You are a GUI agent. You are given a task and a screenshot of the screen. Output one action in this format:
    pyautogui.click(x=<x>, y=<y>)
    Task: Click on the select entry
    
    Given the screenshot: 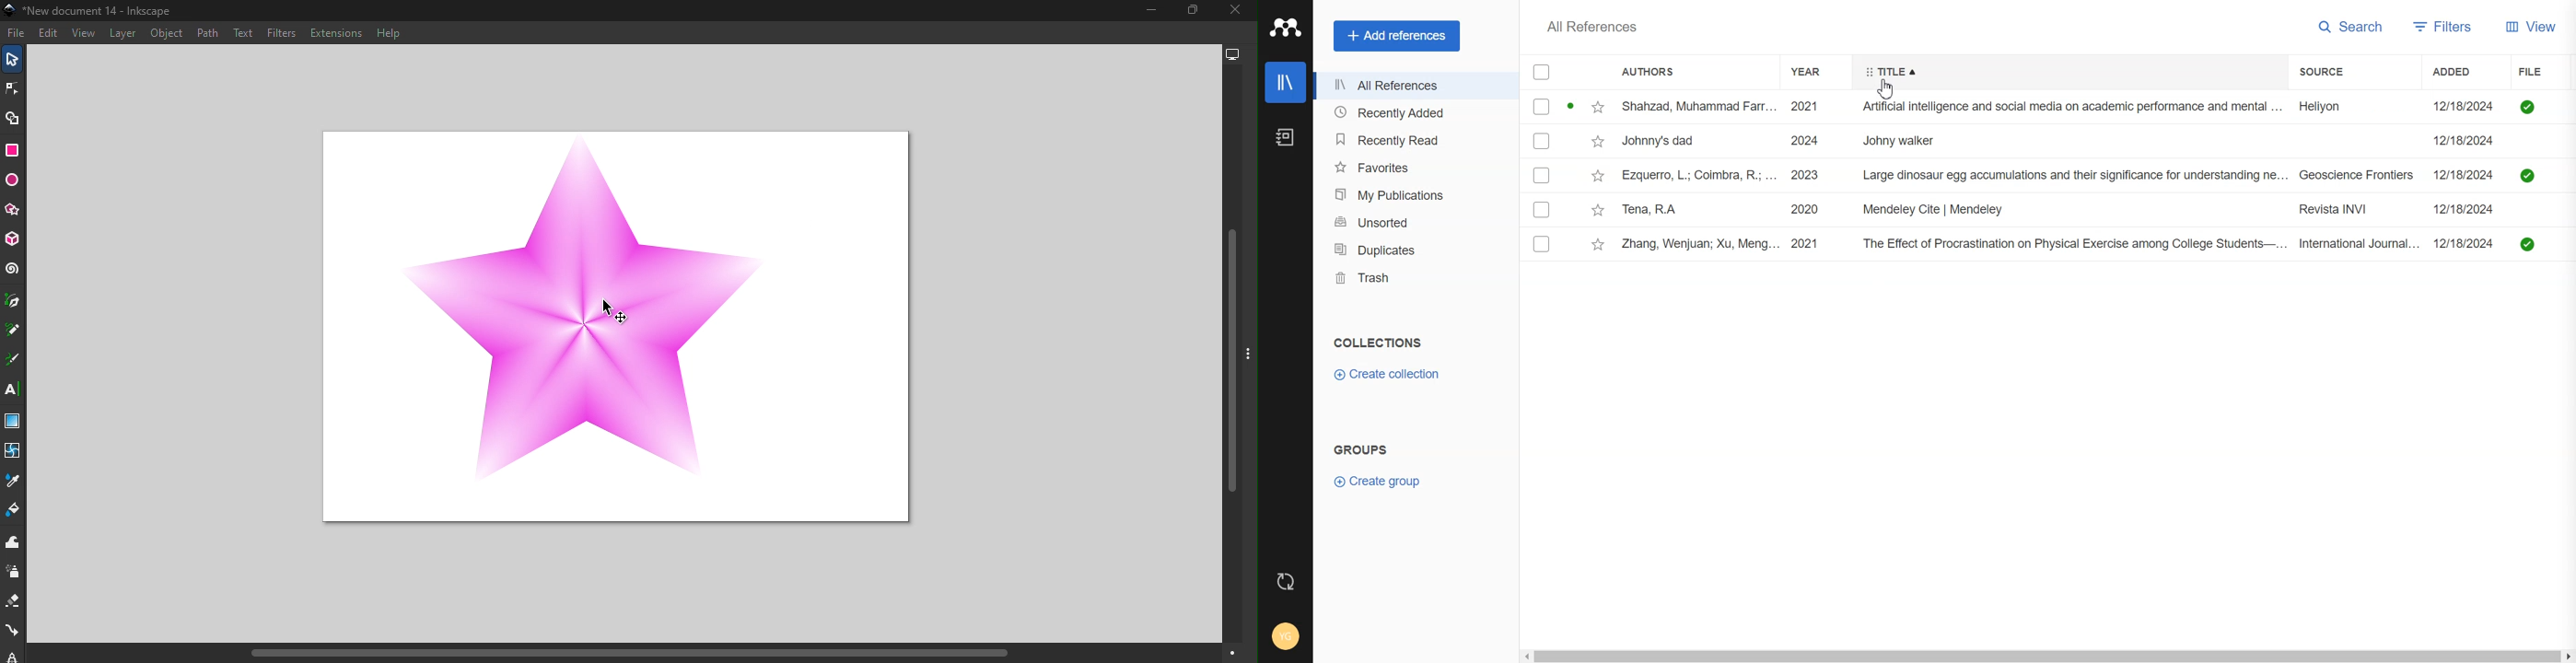 What is the action you would take?
    pyautogui.click(x=1541, y=244)
    